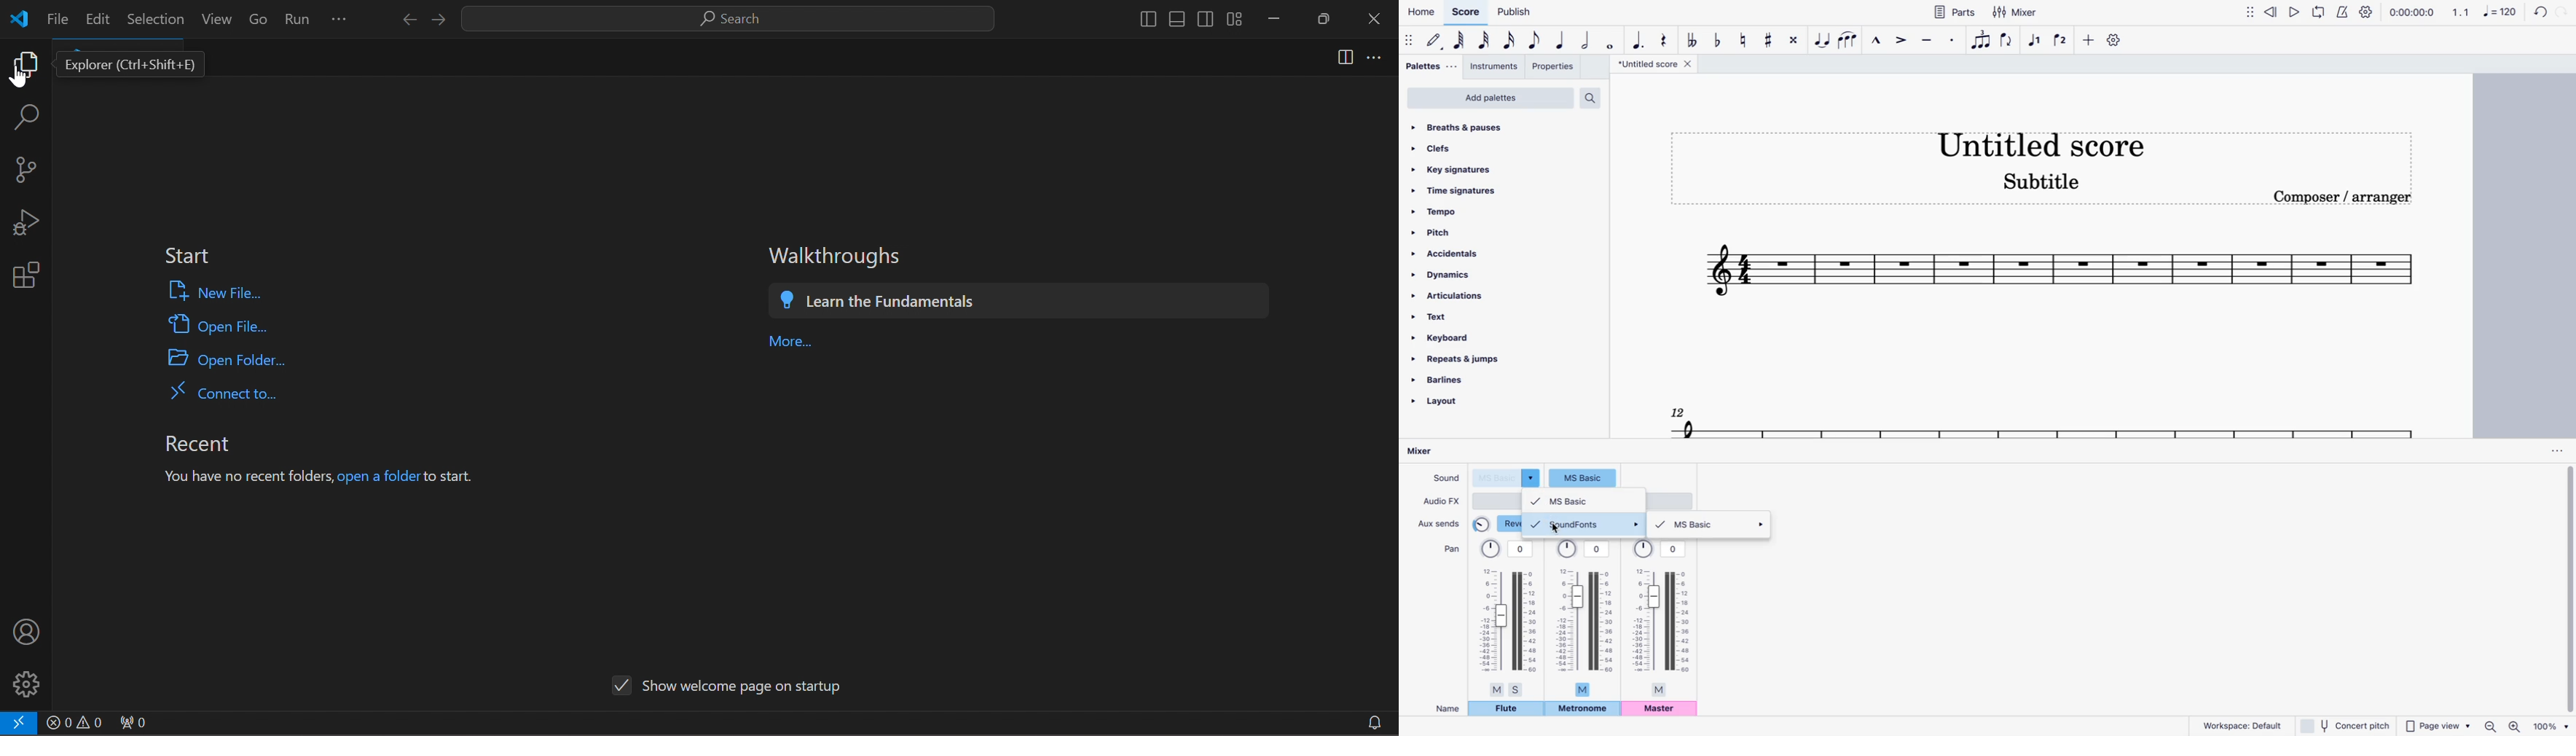  I want to click on flute, so click(1506, 709).